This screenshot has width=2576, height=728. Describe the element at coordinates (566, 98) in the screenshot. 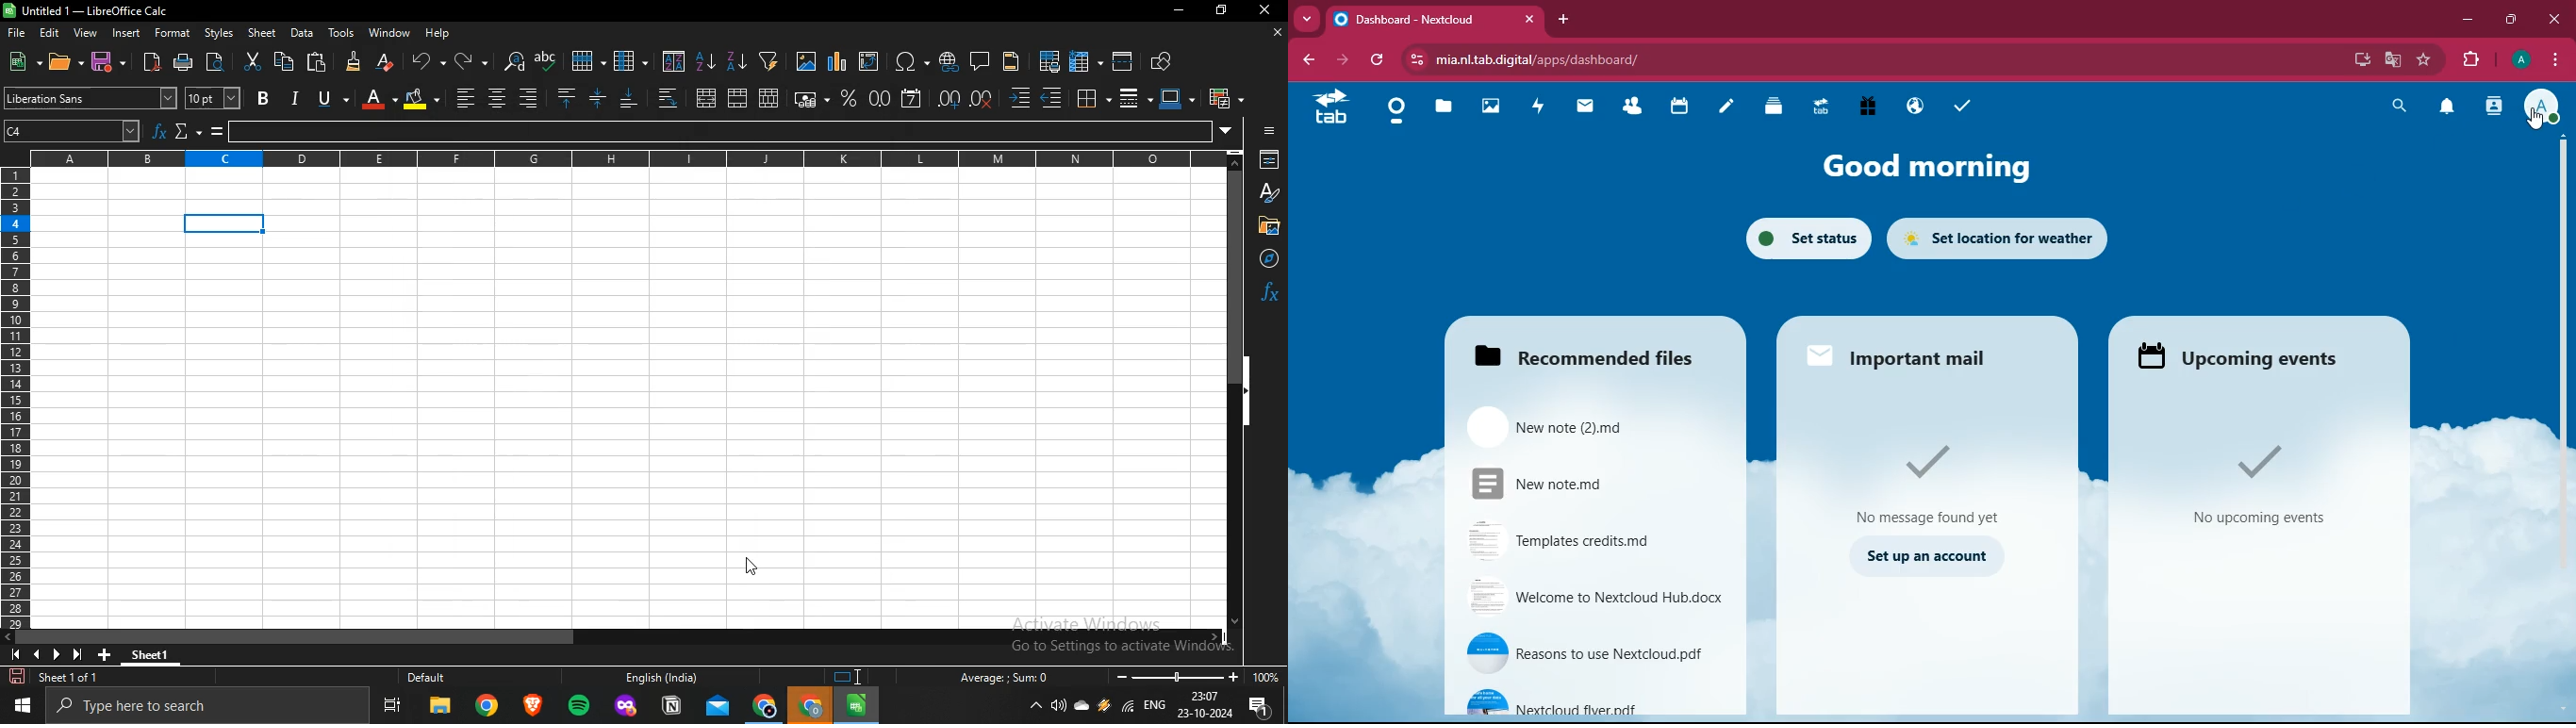

I see `align top` at that location.